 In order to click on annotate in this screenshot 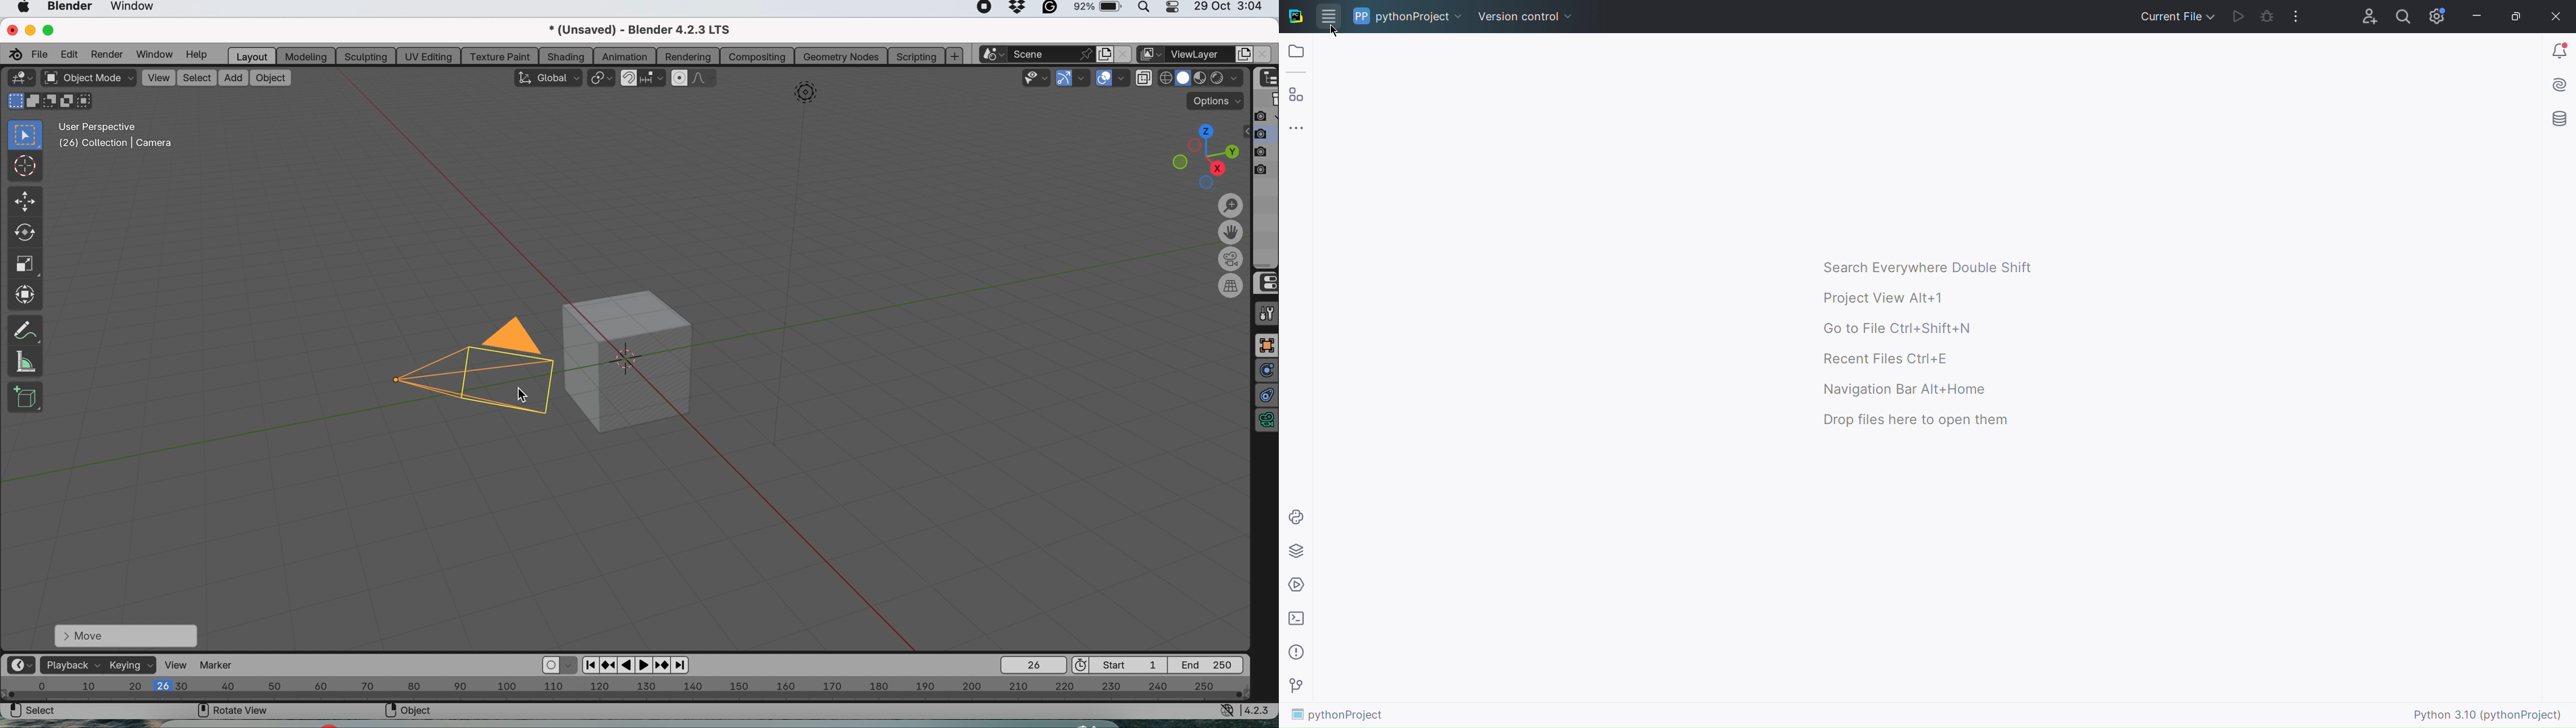, I will do `click(25, 327)`.